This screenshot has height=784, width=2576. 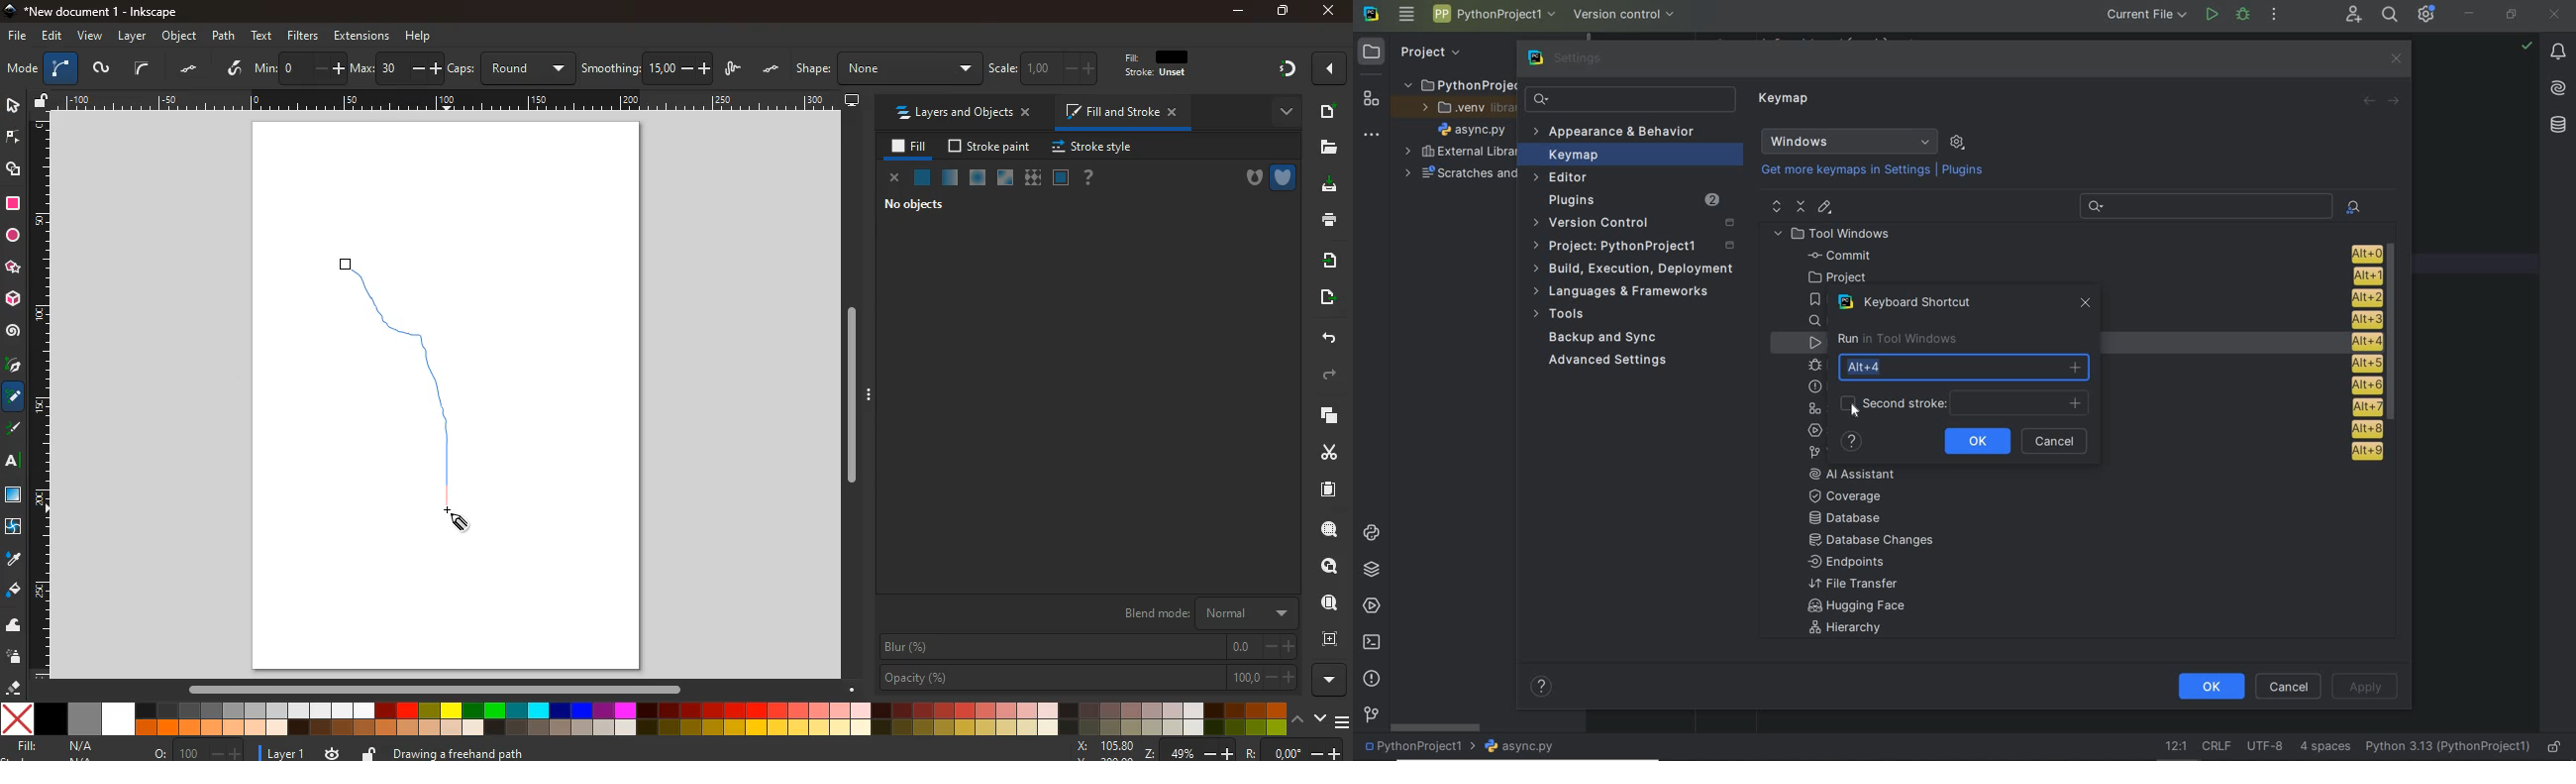 I want to click on 3d tool, so click(x=15, y=299).